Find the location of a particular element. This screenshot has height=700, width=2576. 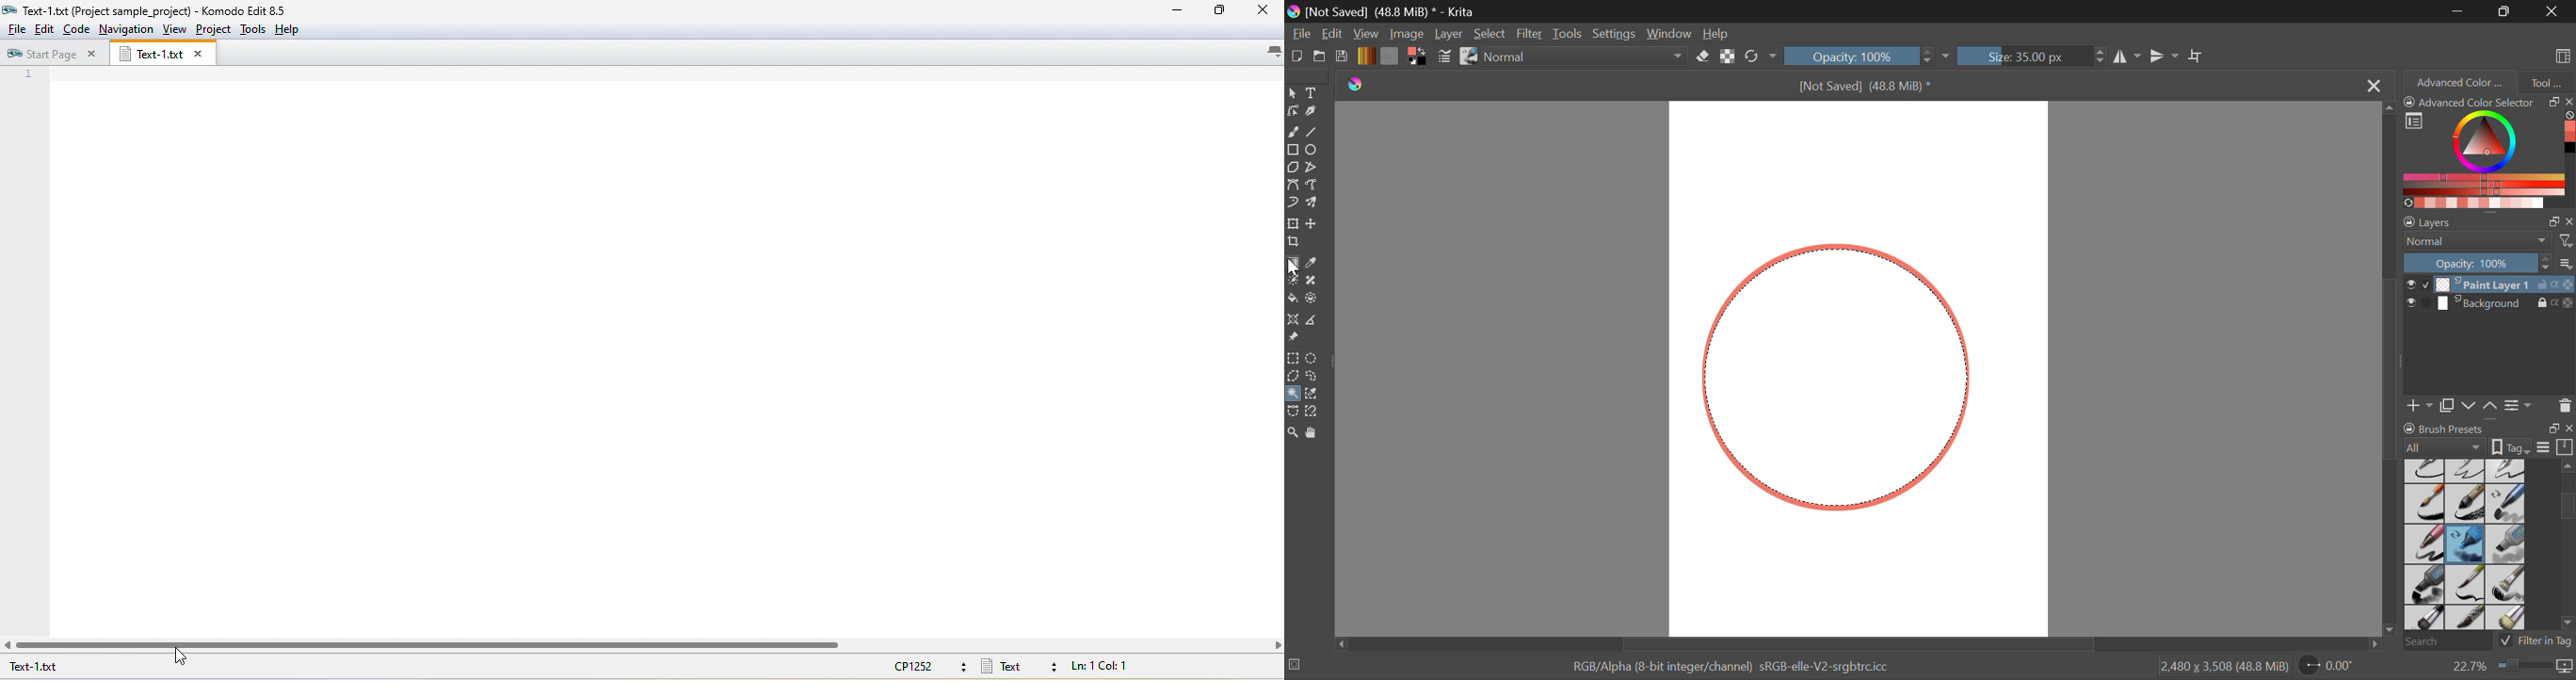

Close is located at coordinates (2373, 86).